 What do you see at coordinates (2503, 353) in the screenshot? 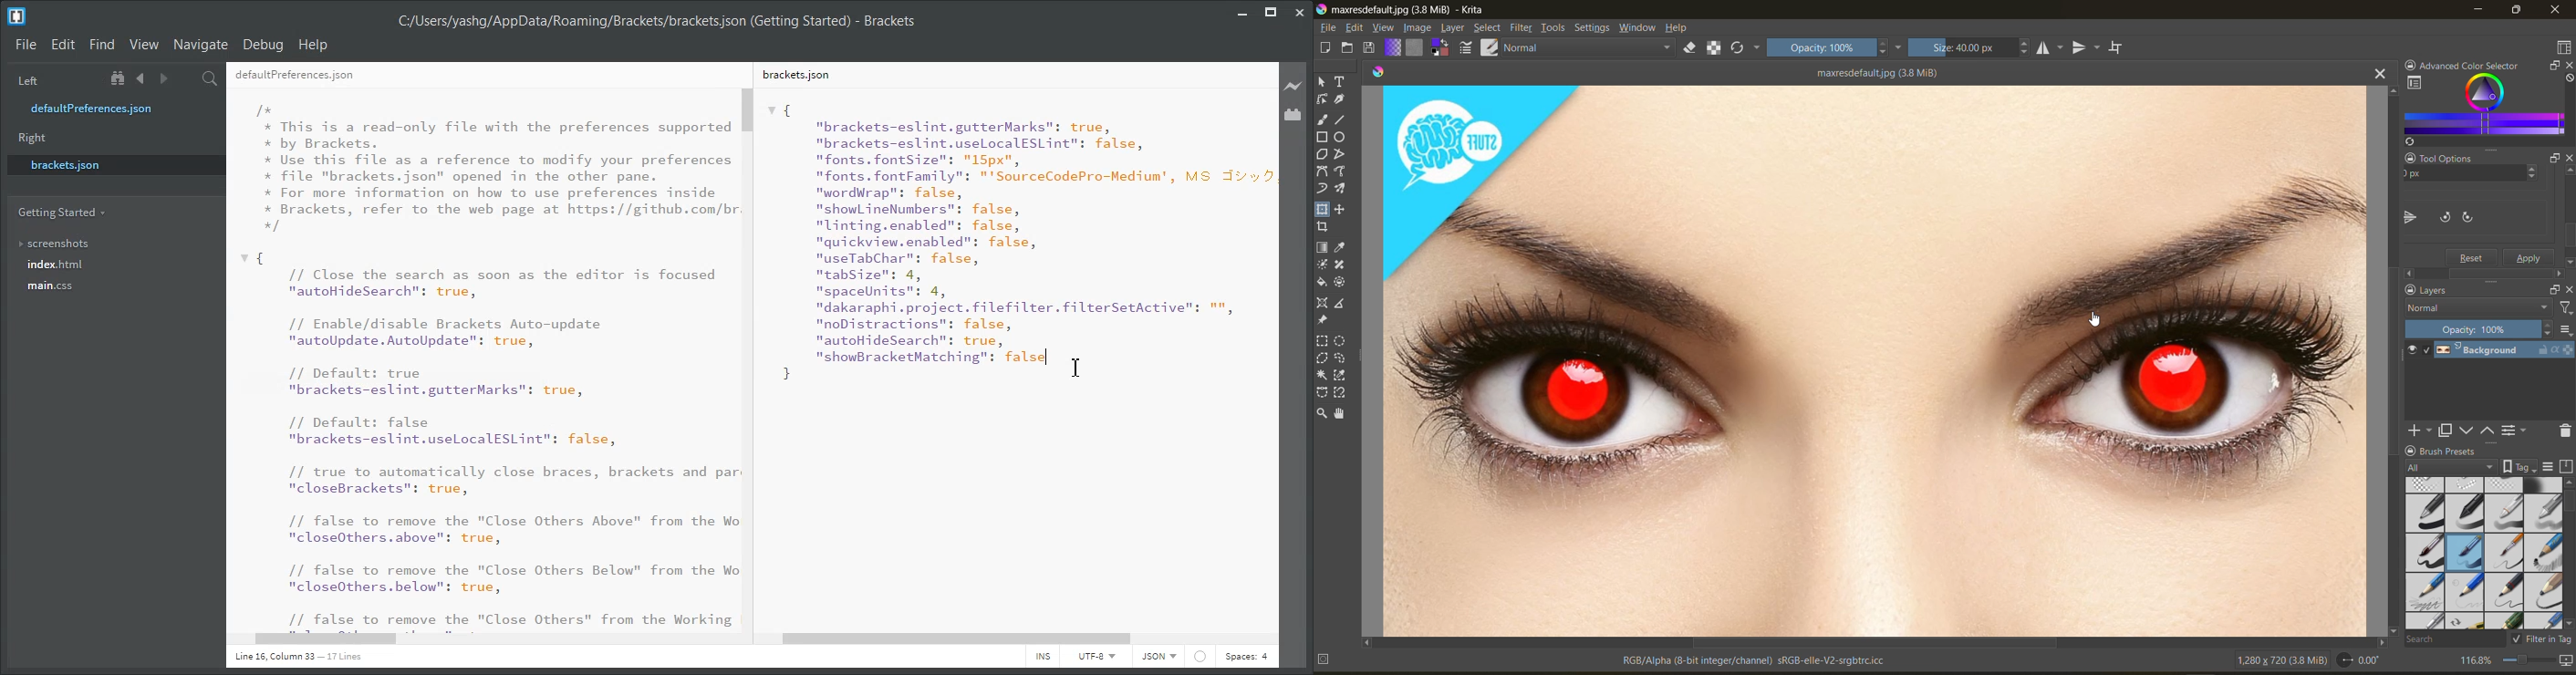
I see `layer` at bounding box center [2503, 353].